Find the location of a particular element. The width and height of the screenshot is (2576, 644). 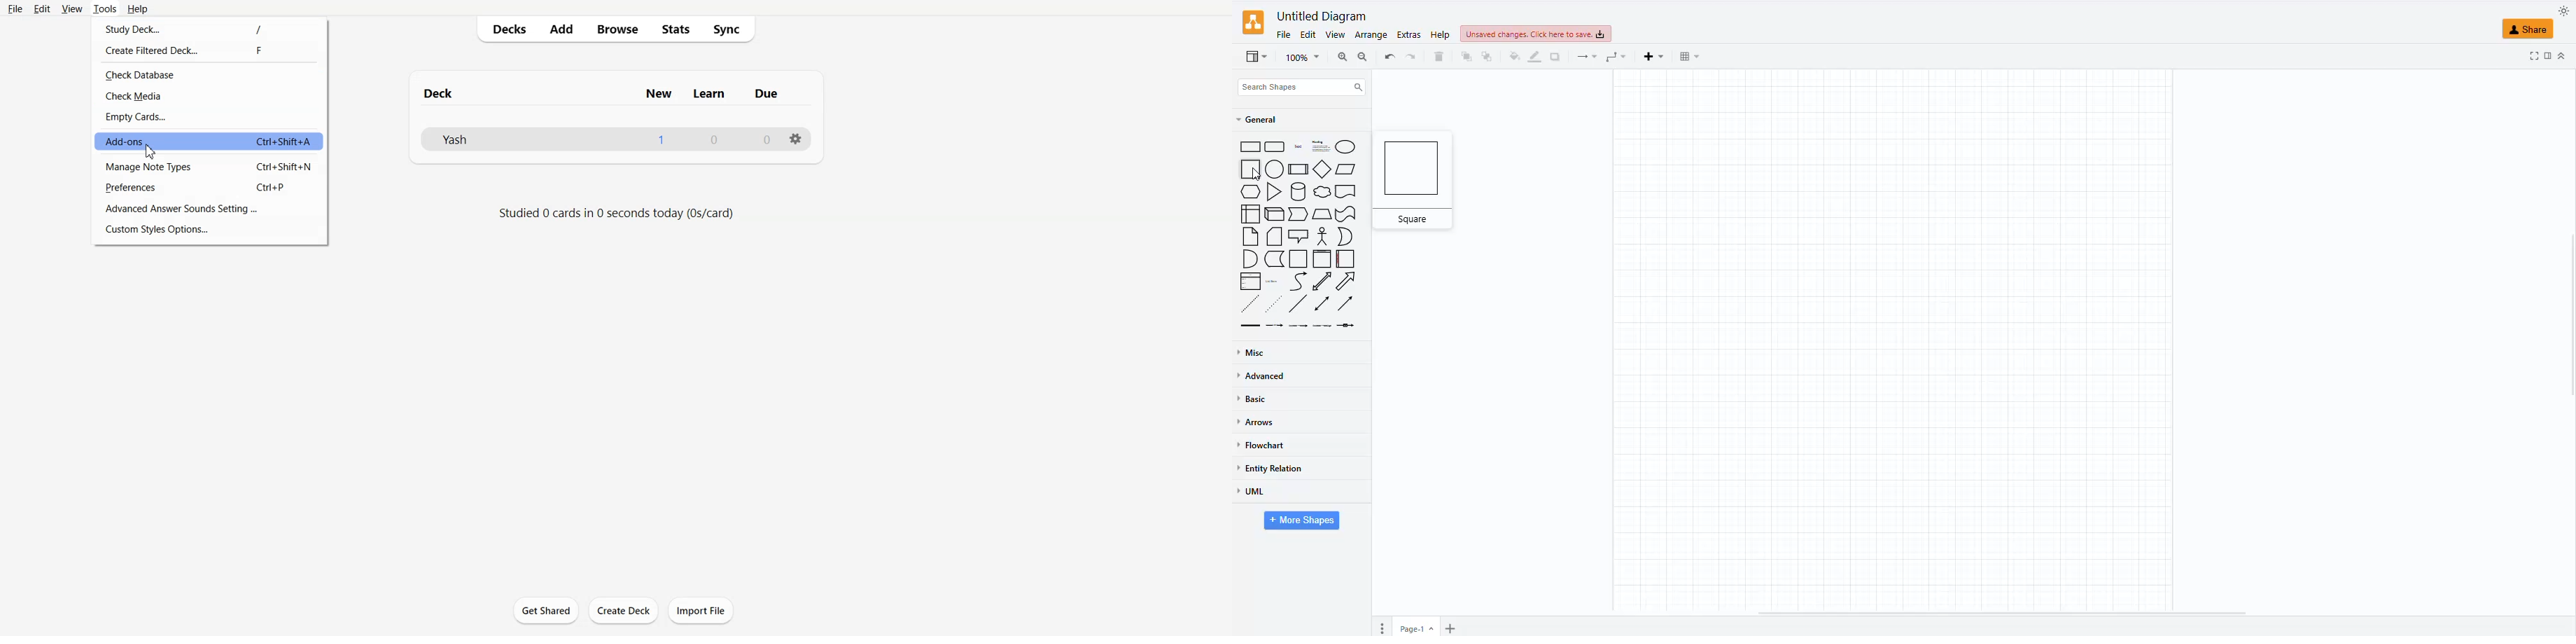

connector with 2 labels is located at coordinates (1298, 328).